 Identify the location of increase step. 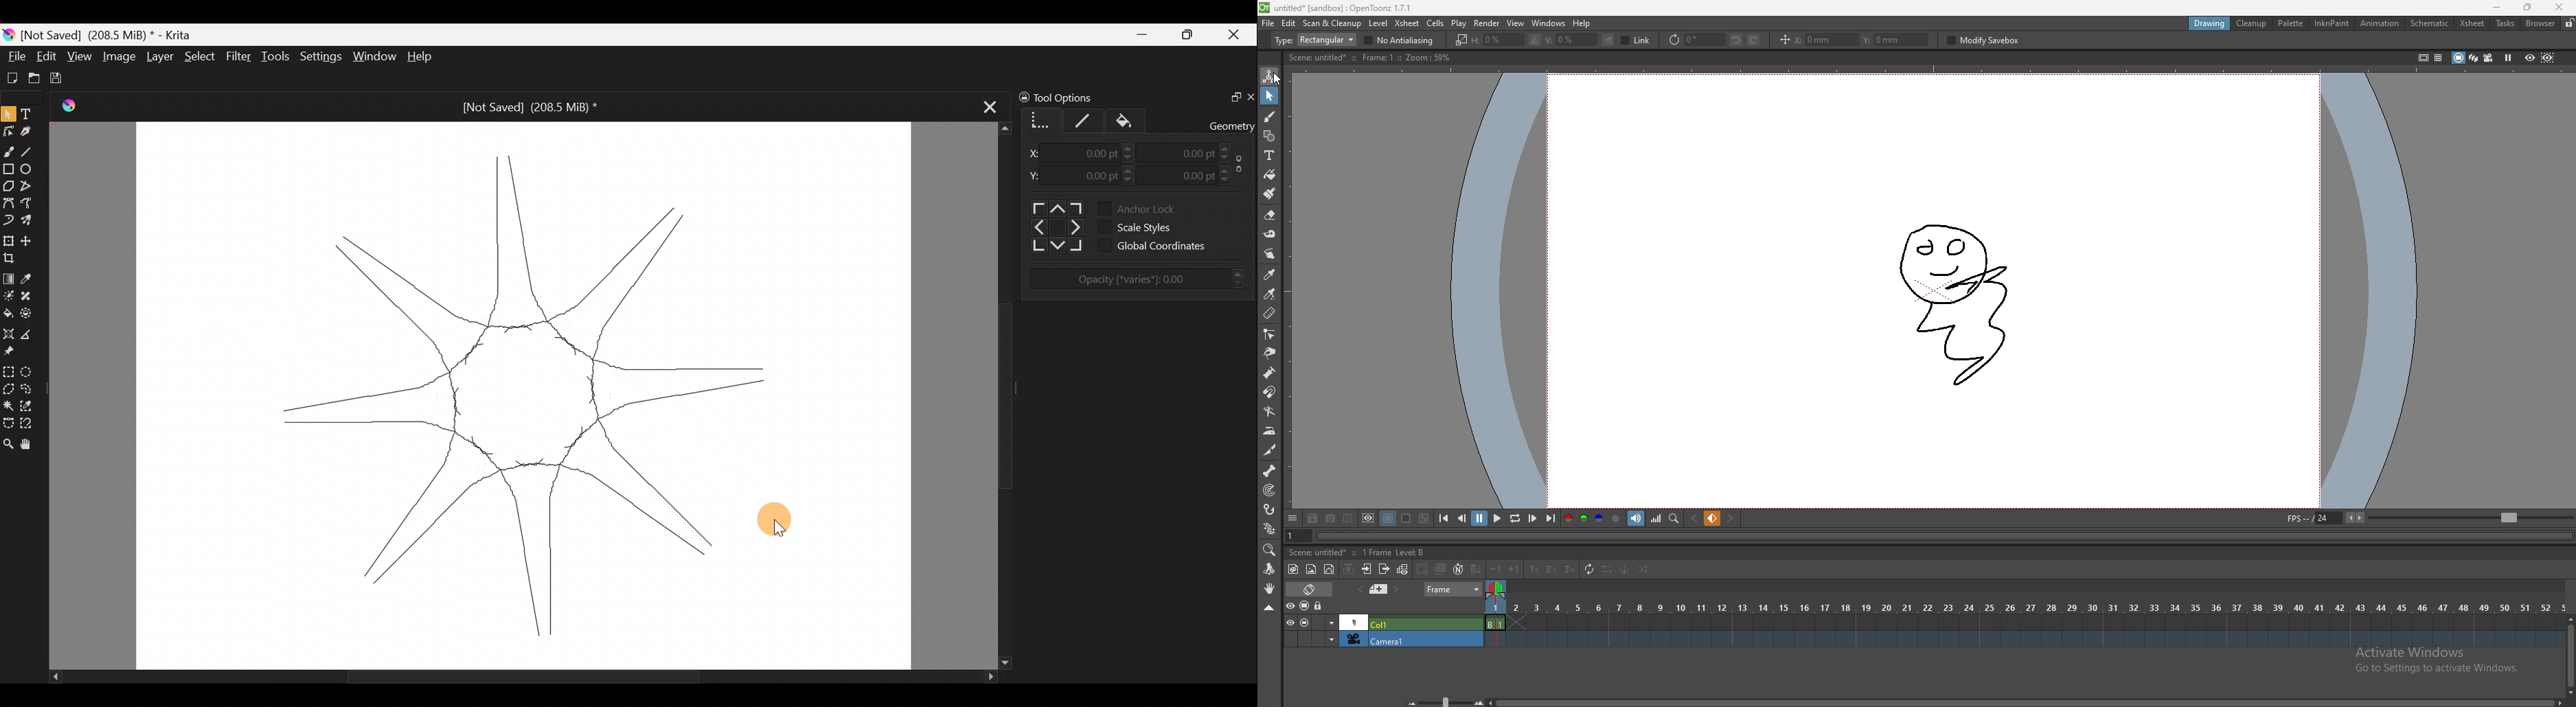
(1516, 568).